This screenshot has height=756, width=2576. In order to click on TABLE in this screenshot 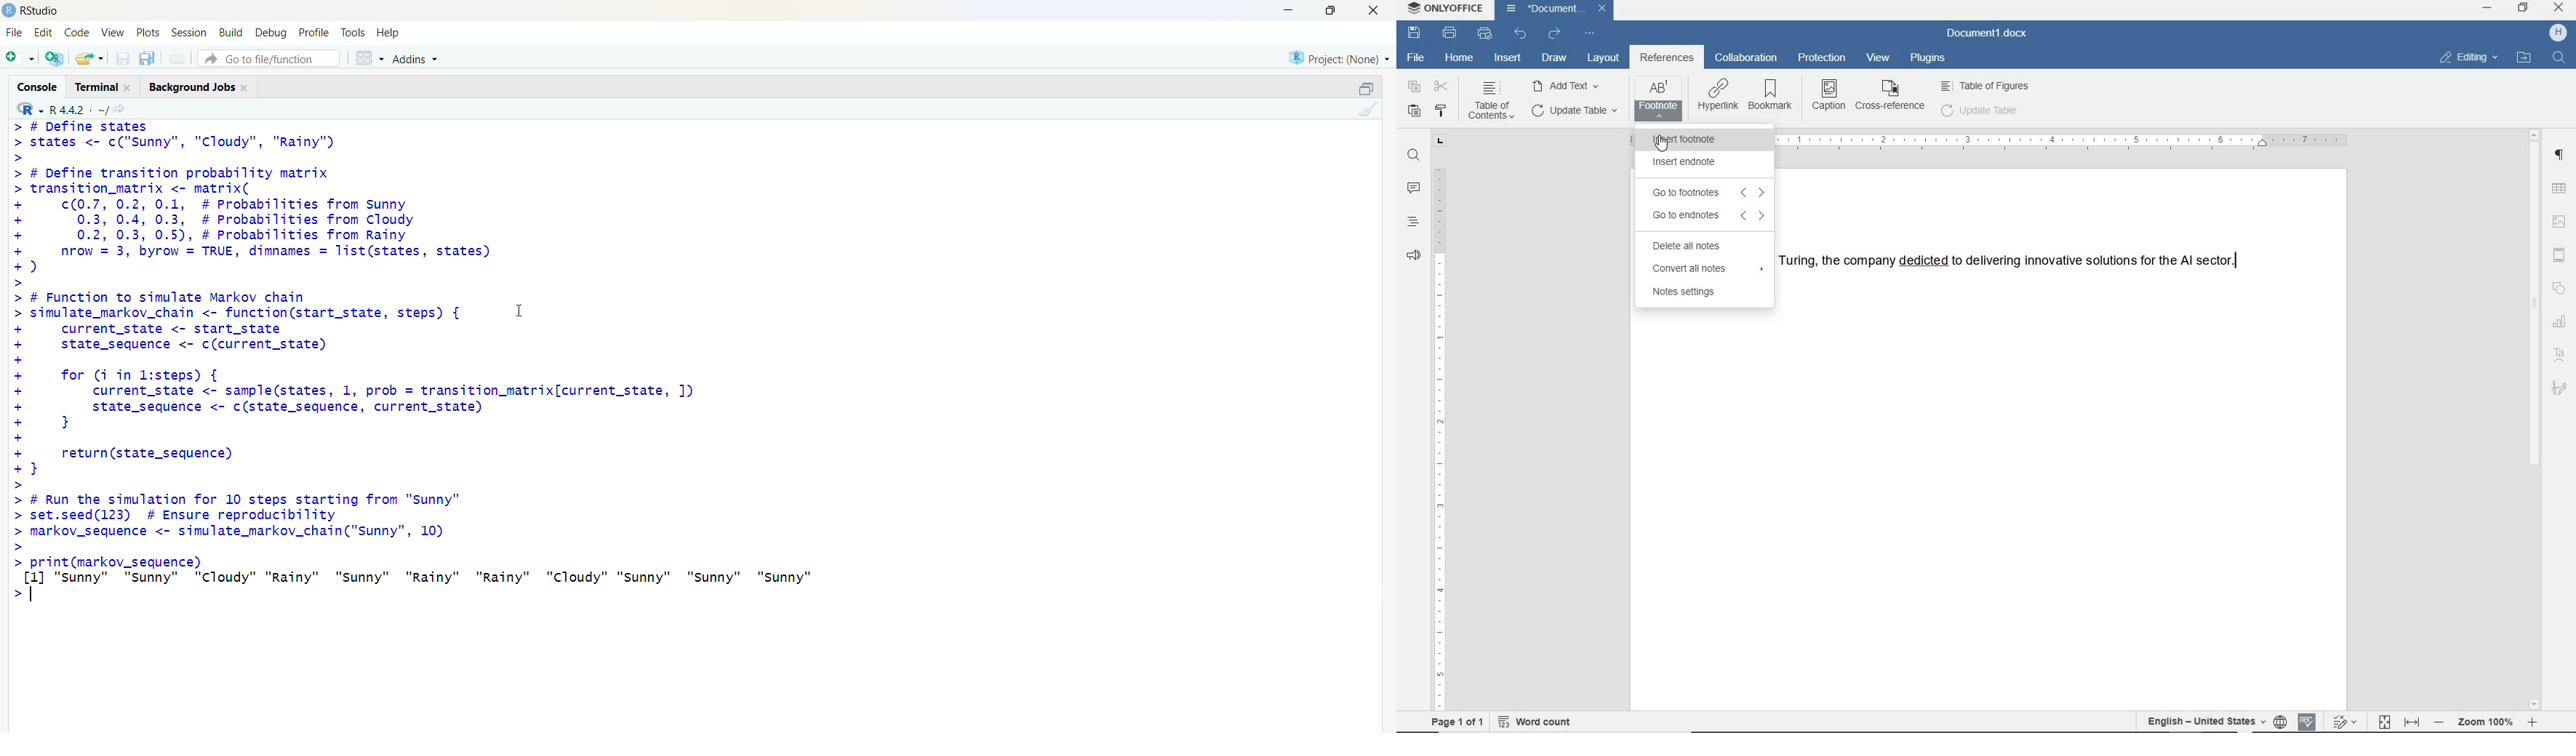, I will do `click(2561, 190)`.